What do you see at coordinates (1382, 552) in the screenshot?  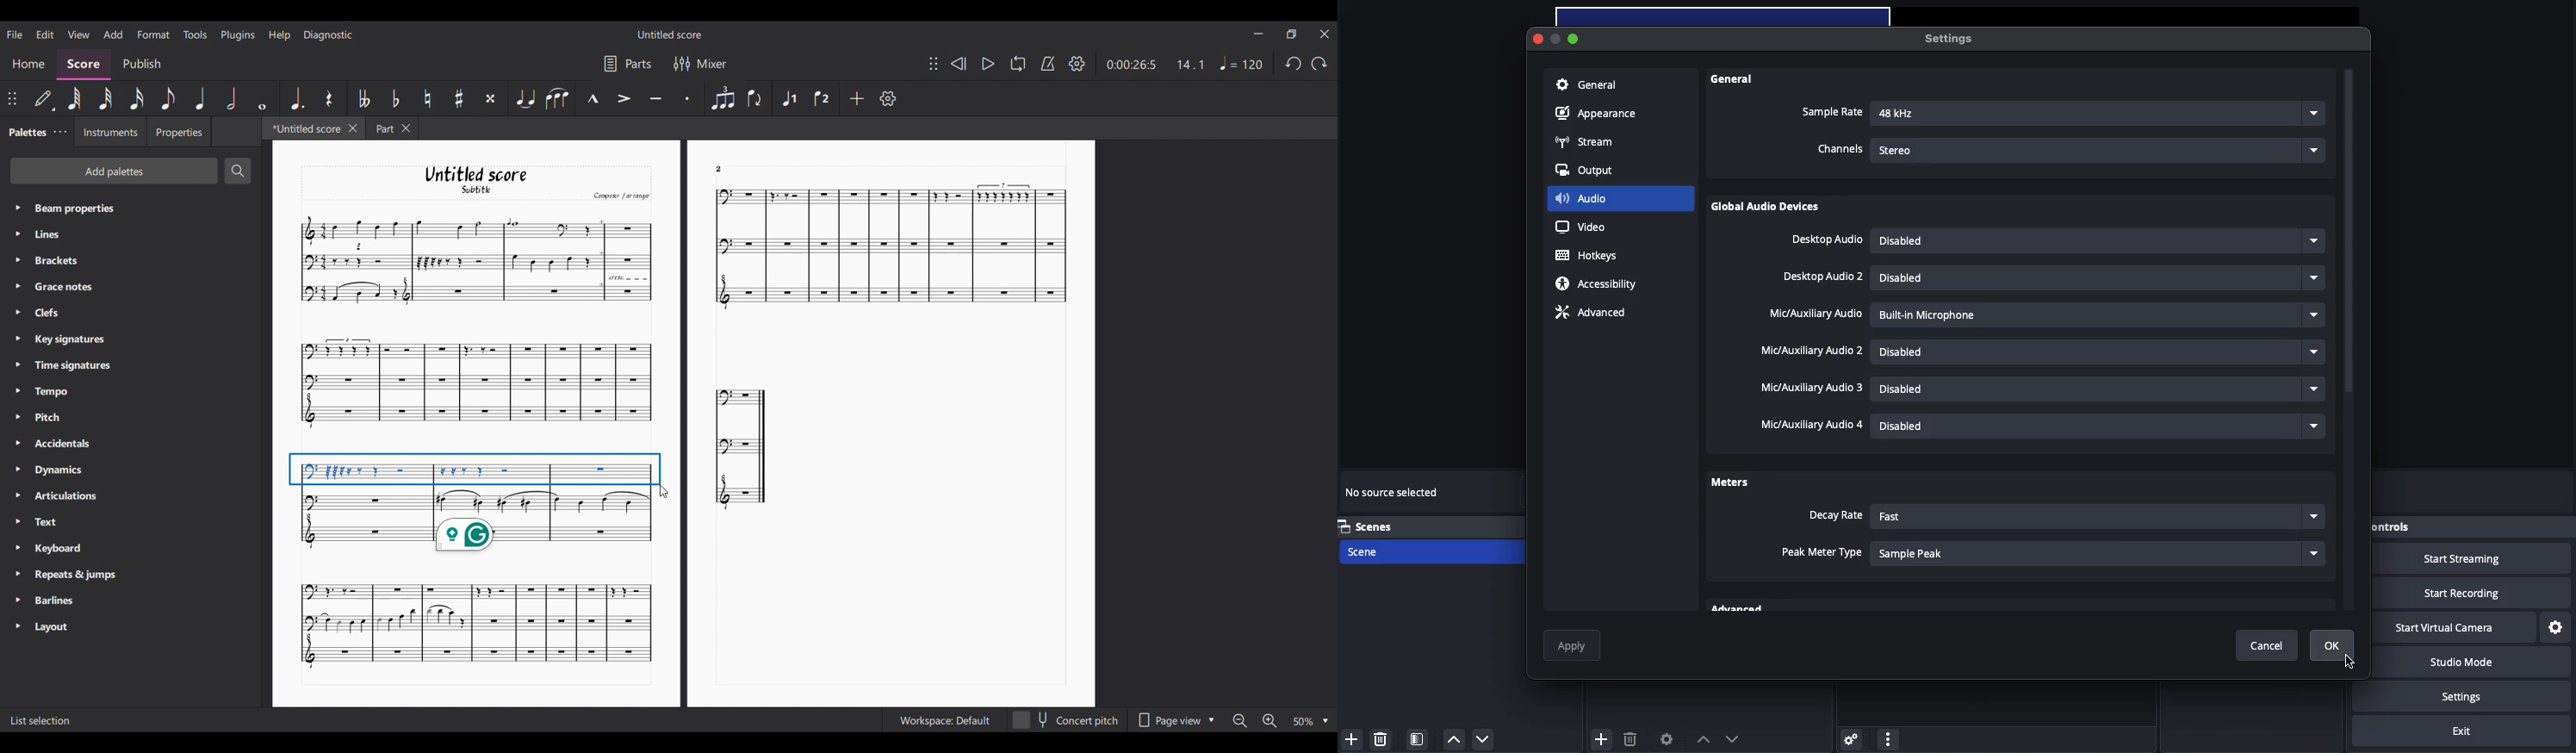 I see `Scene` at bounding box center [1382, 552].